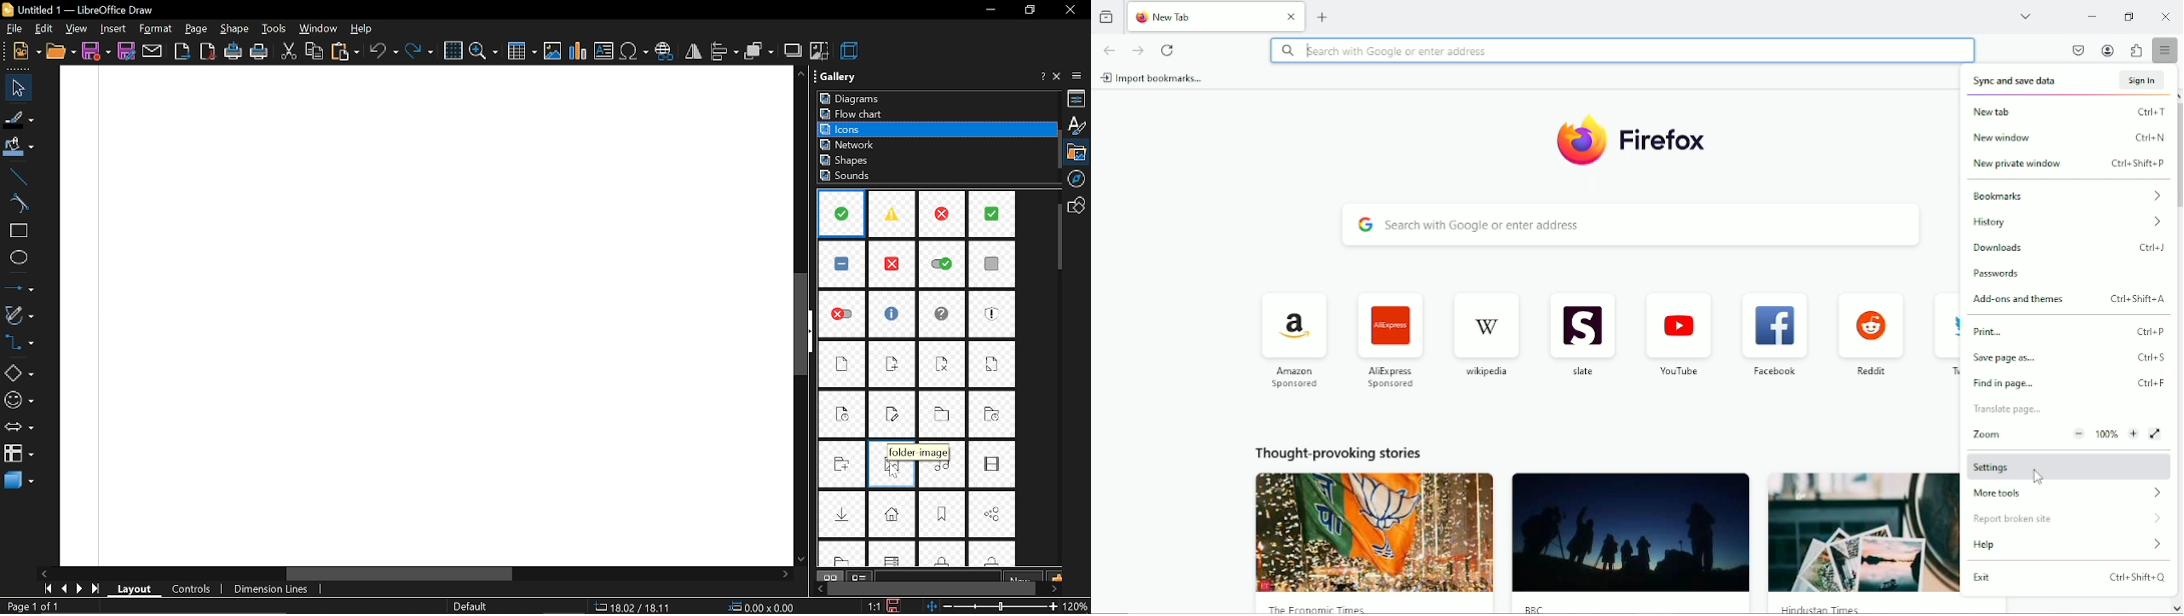  I want to click on new private window, so click(2070, 165).